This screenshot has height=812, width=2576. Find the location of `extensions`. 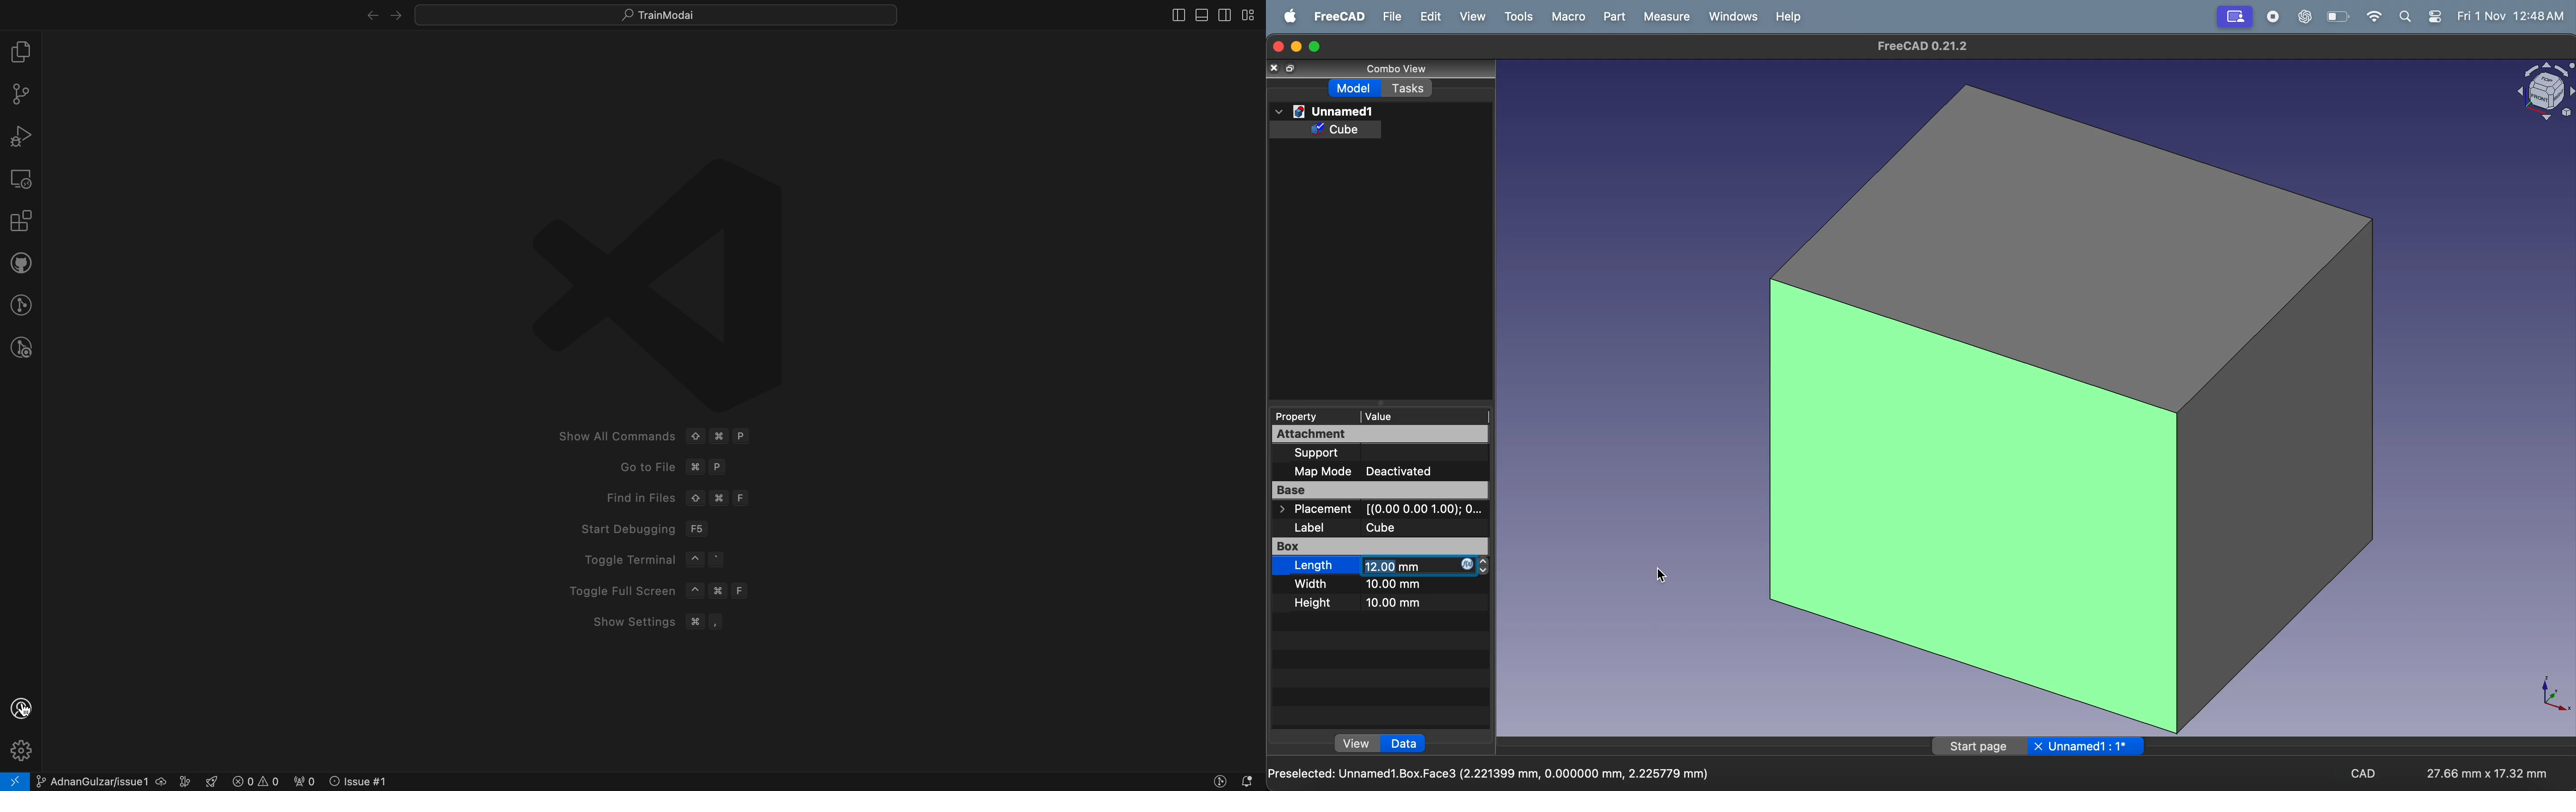

extensions is located at coordinates (19, 222).